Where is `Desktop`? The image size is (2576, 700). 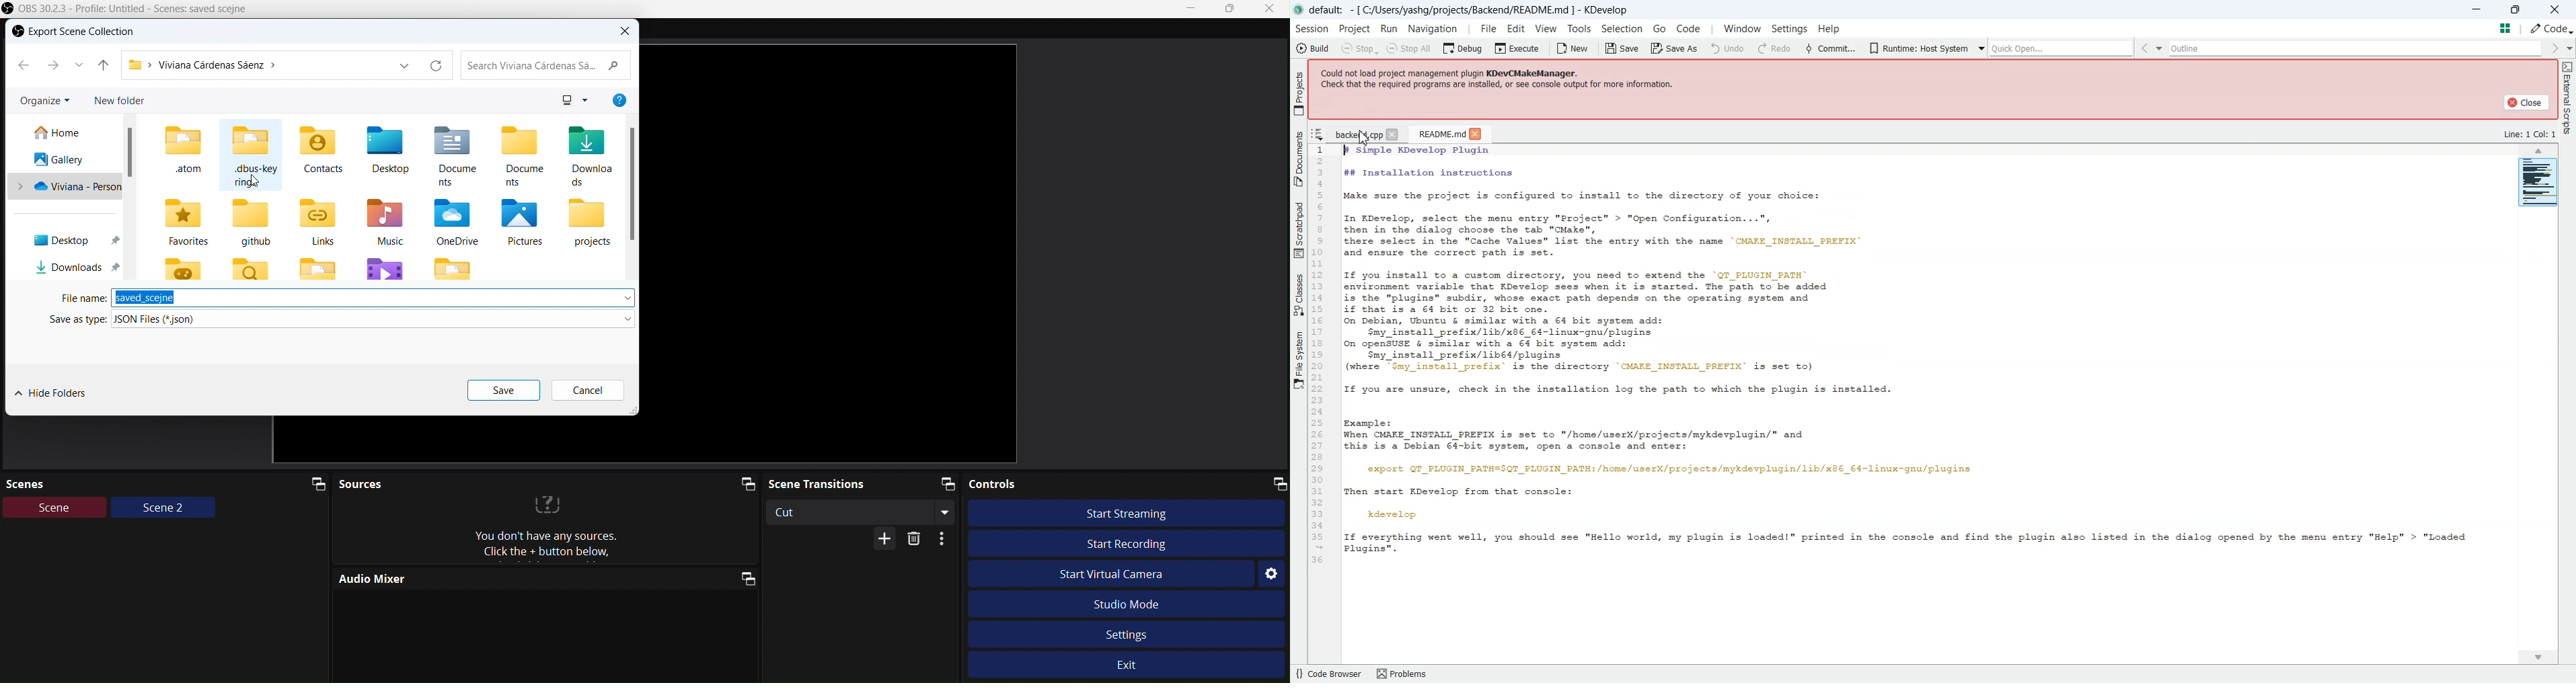 Desktop is located at coordinates (389, 149).